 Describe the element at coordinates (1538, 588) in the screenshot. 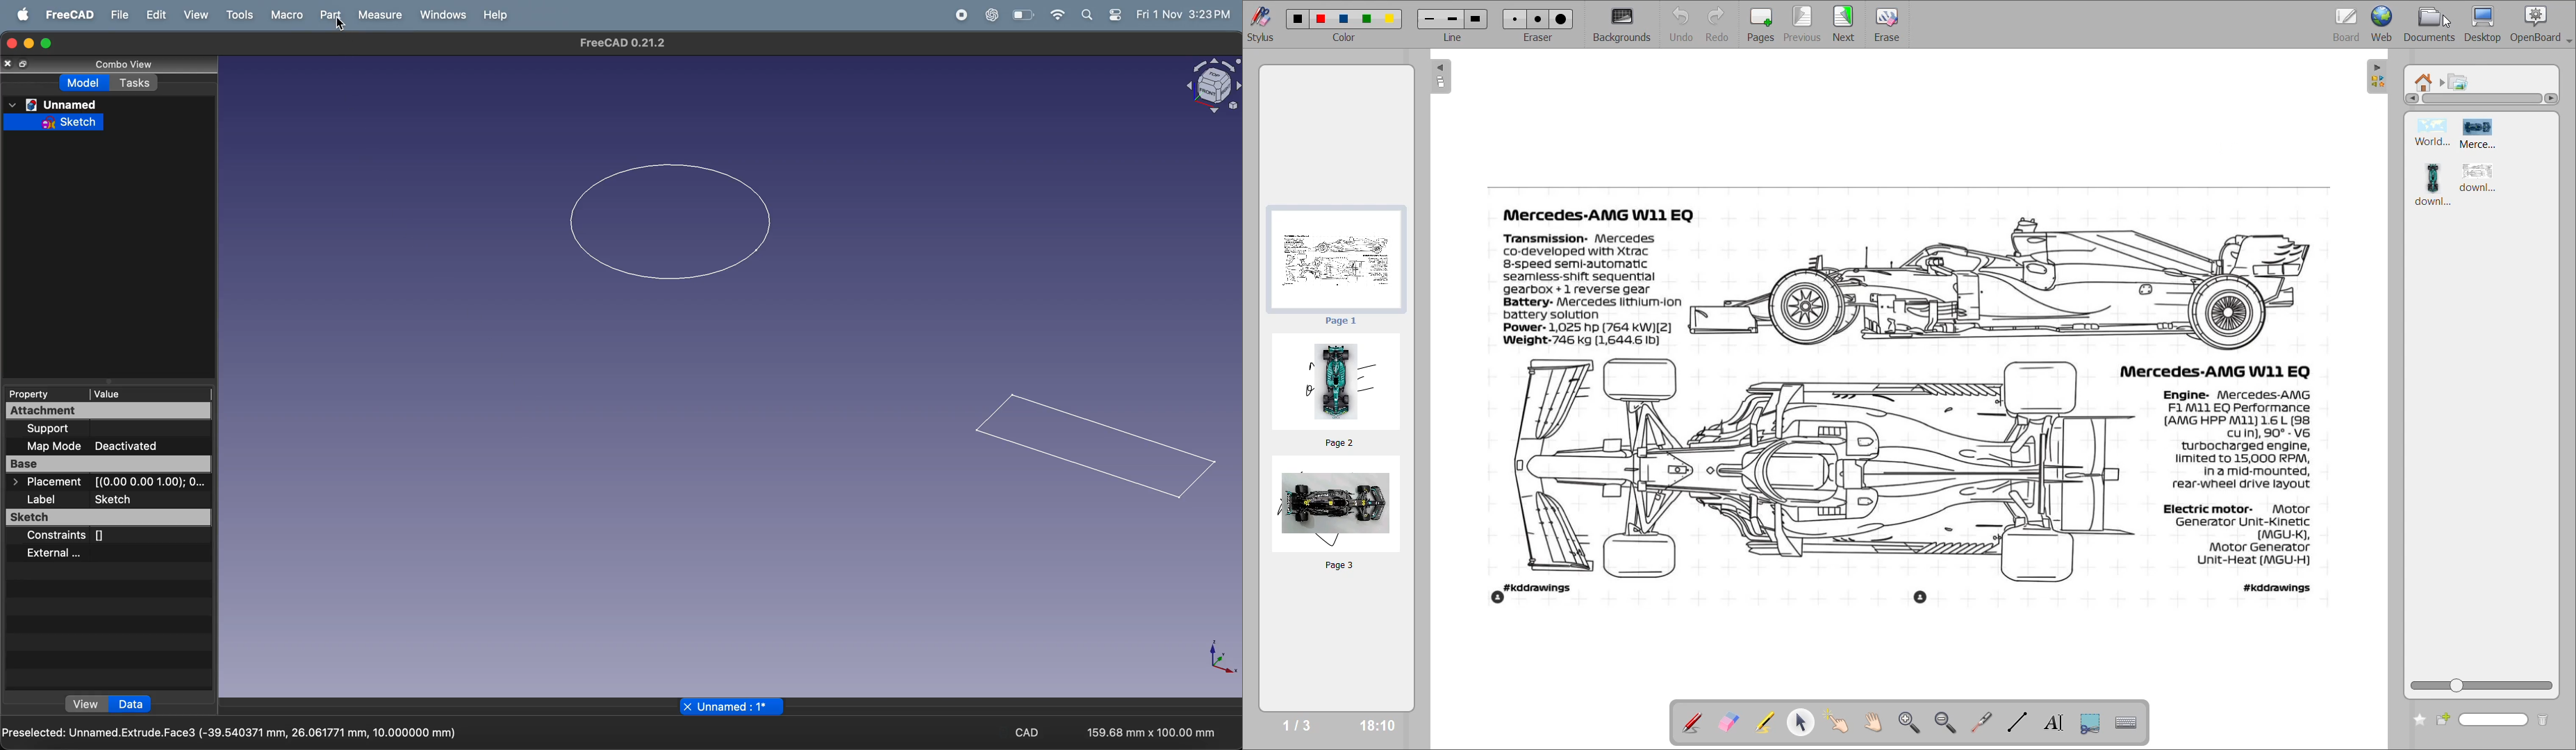

I see `#kddrawings` at that location.